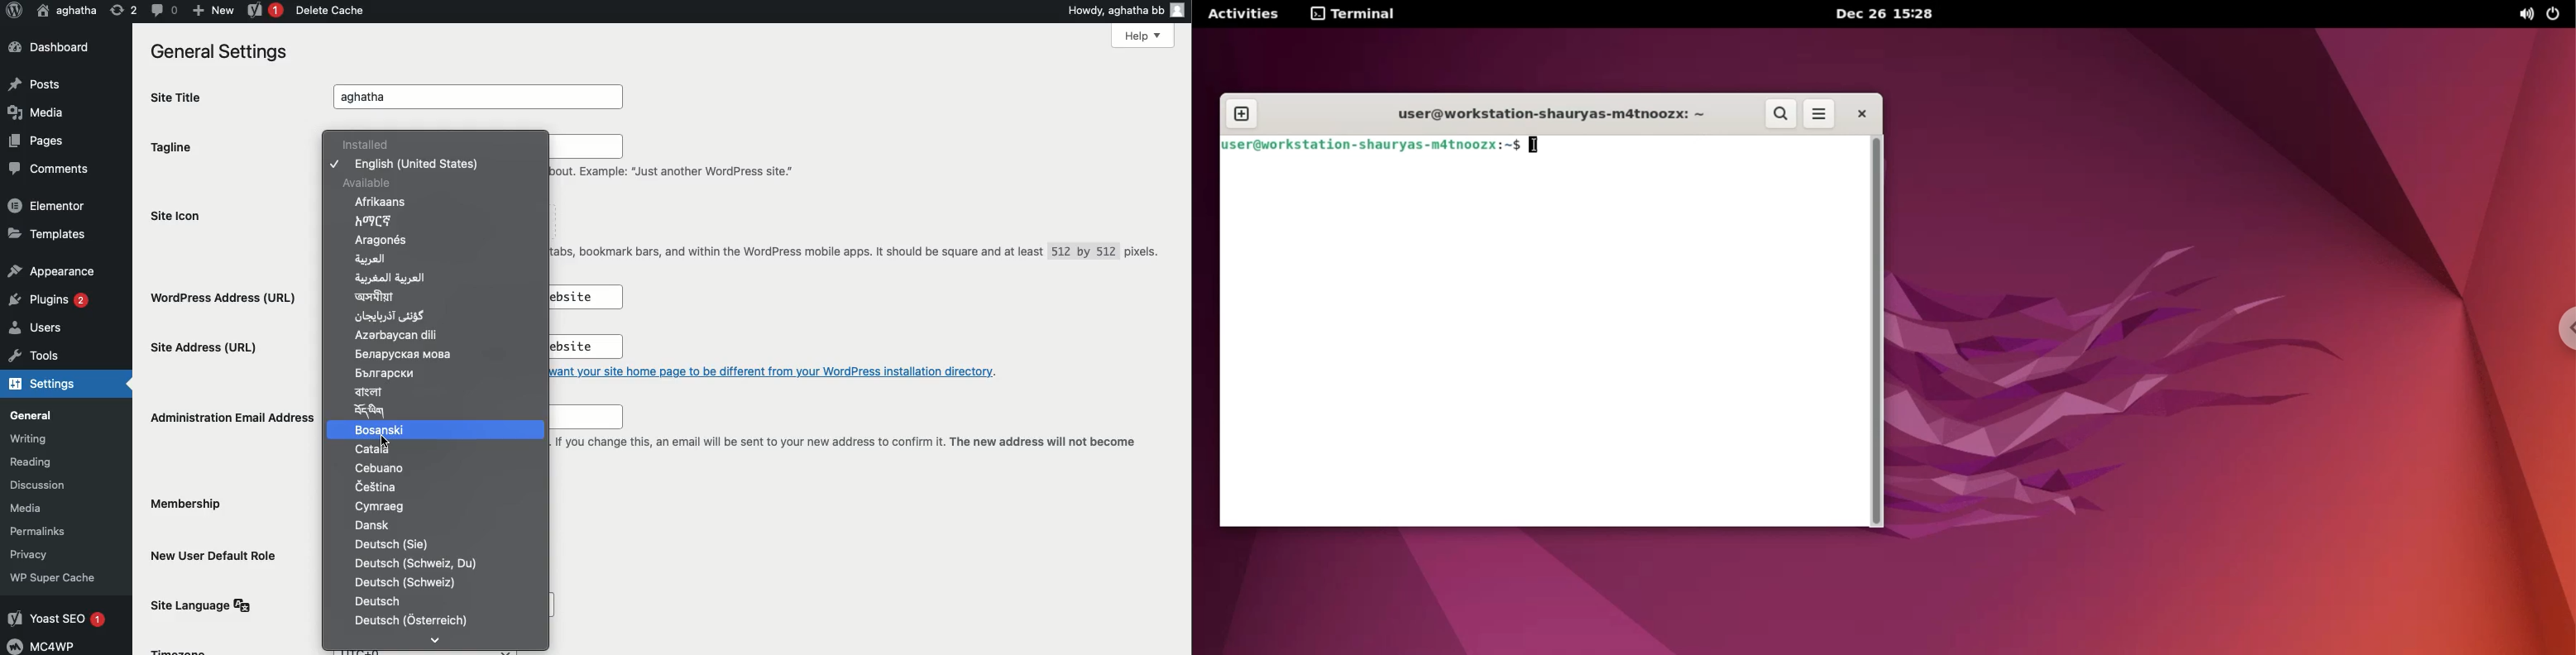 This screenshot has width=2576, height=672. Describe the element at coordinates (229, 297) in the screenshot. I see `Wordpress address url` at that location.